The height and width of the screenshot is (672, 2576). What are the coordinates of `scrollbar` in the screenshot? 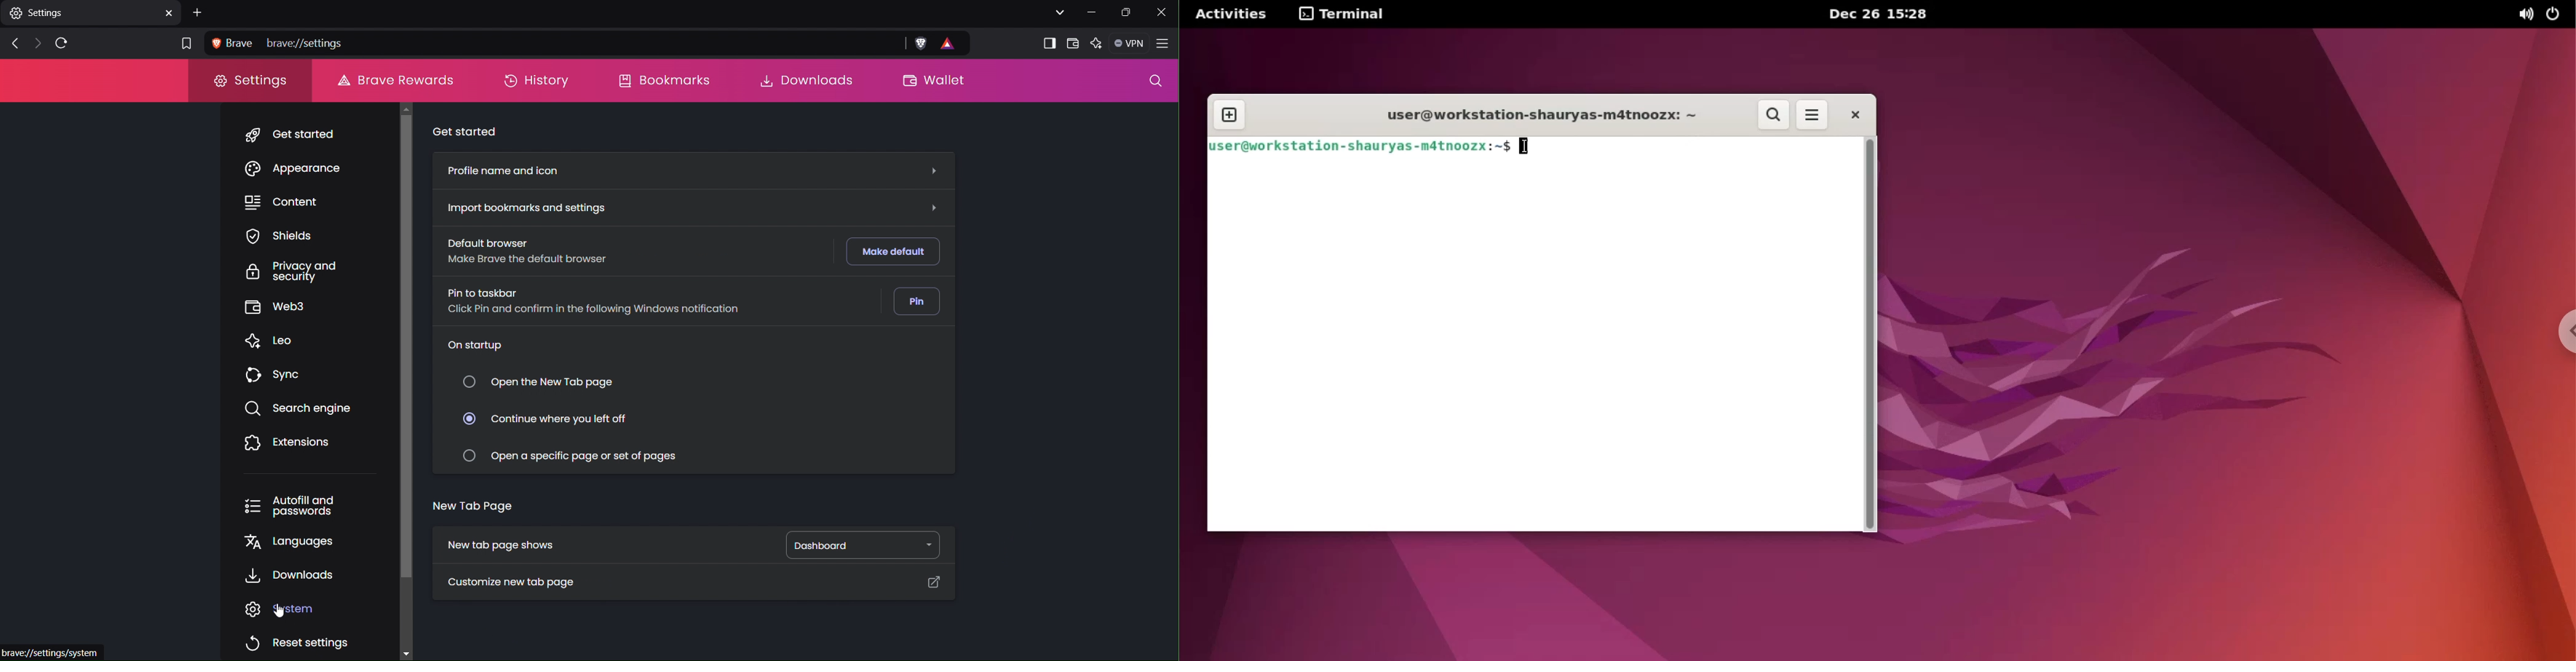 It's located at (1871, 335).